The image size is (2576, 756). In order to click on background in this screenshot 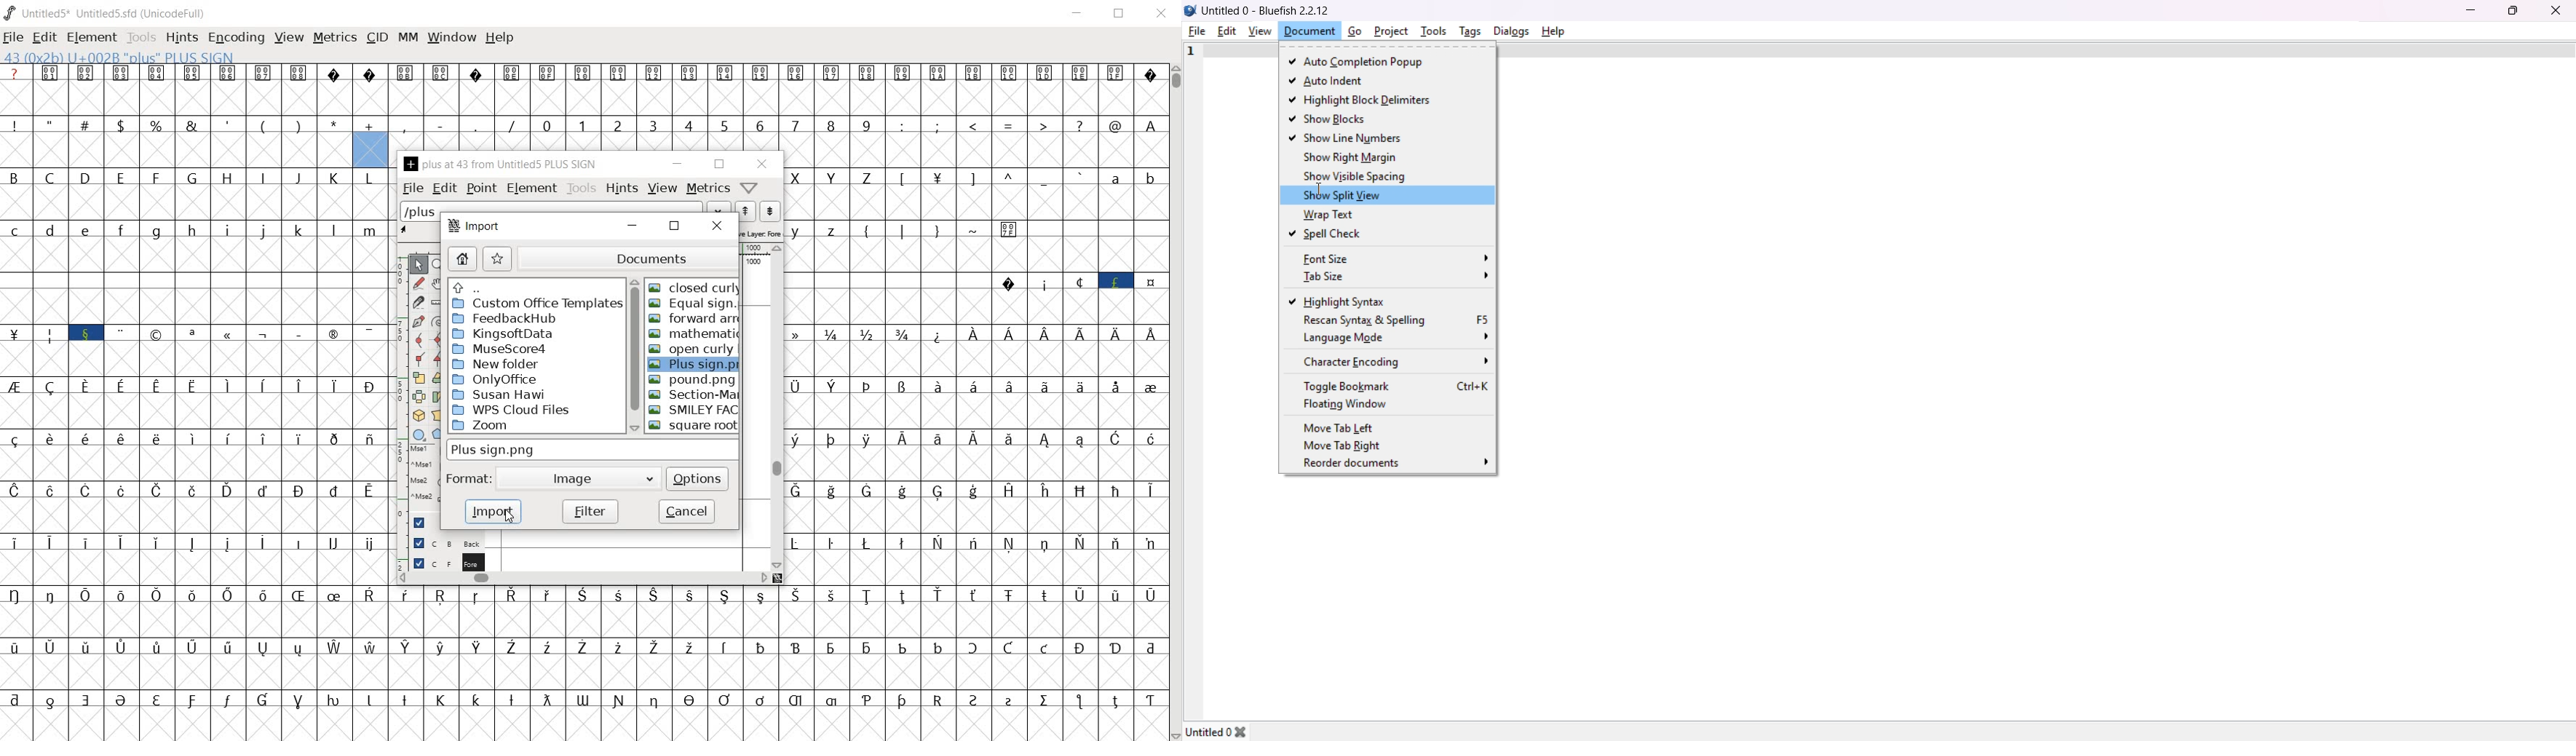, I will do `click(442, 542)`.